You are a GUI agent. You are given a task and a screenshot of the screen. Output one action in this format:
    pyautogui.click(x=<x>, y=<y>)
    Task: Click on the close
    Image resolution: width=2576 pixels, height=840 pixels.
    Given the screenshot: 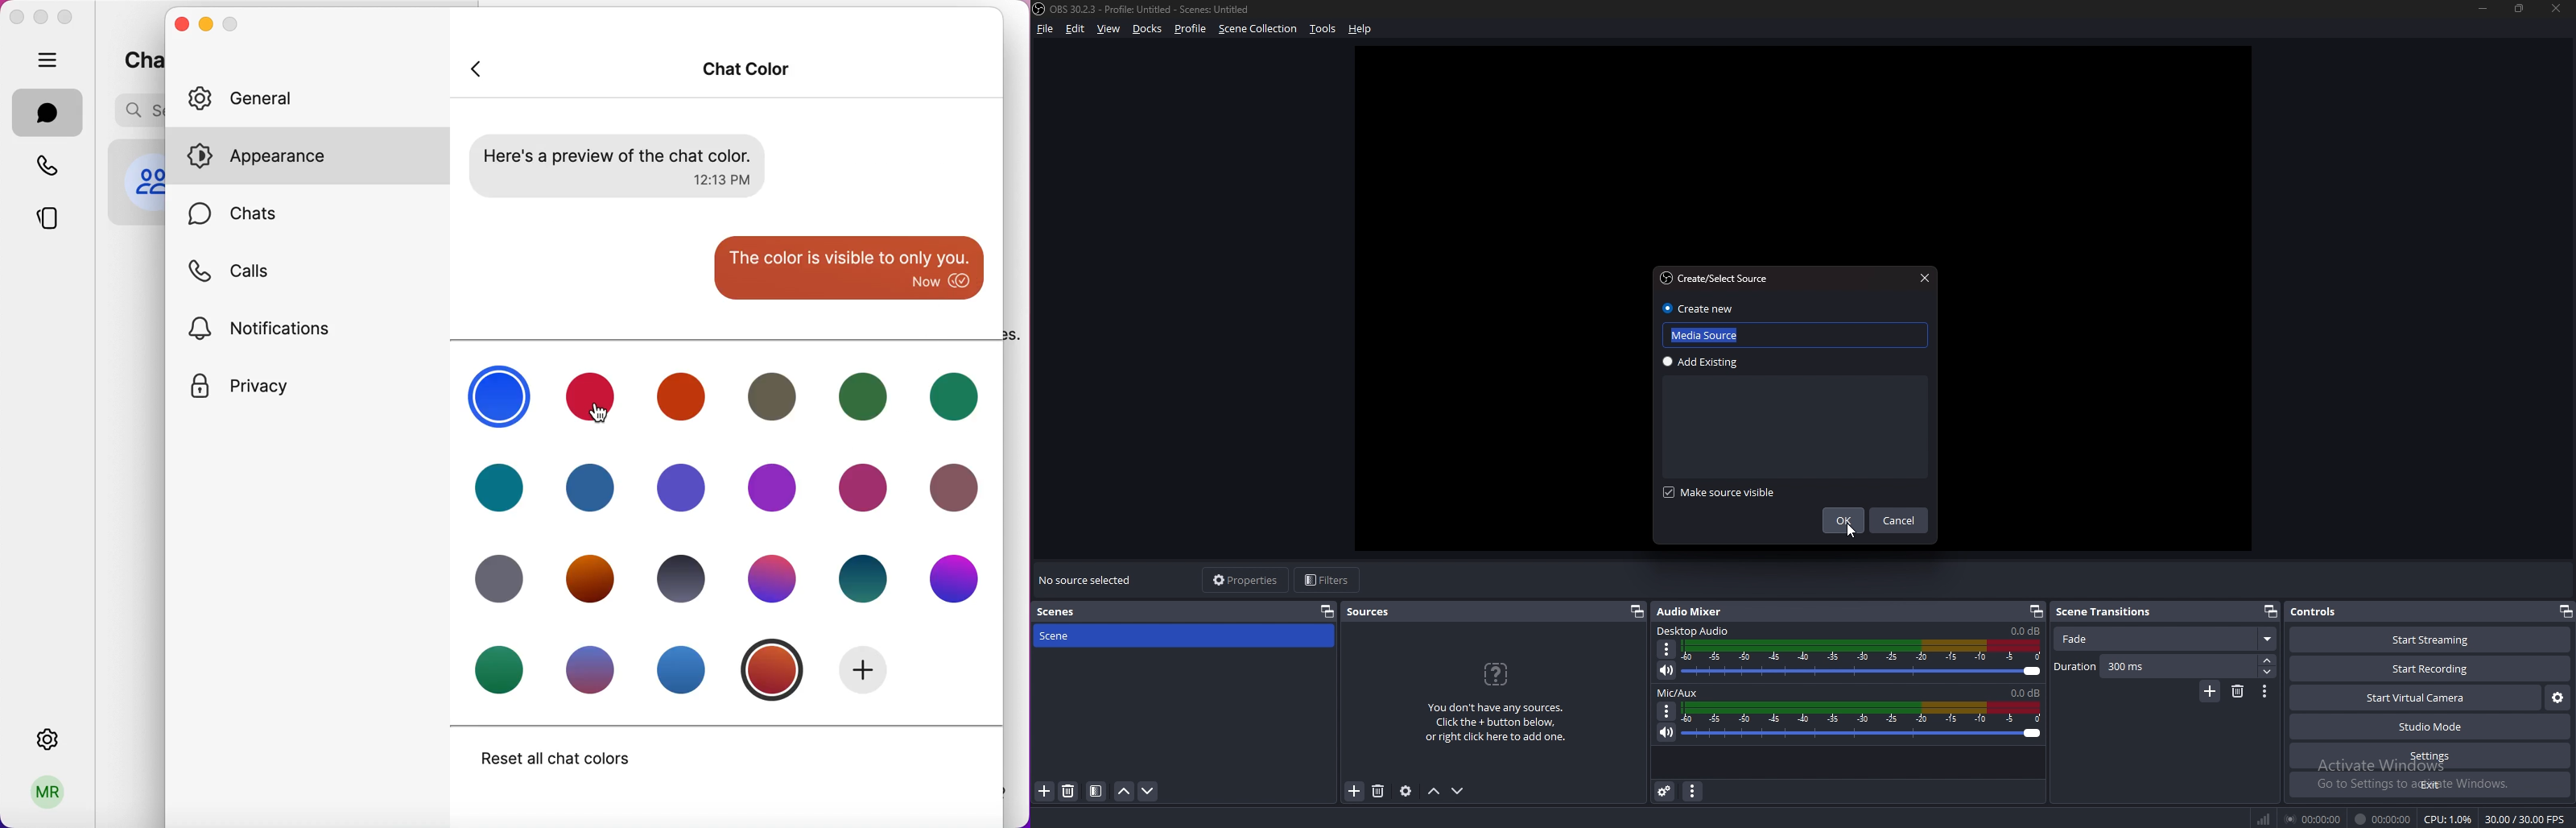 What is the action you would take?
    pyautogui.click(x=1923, y=276)
    